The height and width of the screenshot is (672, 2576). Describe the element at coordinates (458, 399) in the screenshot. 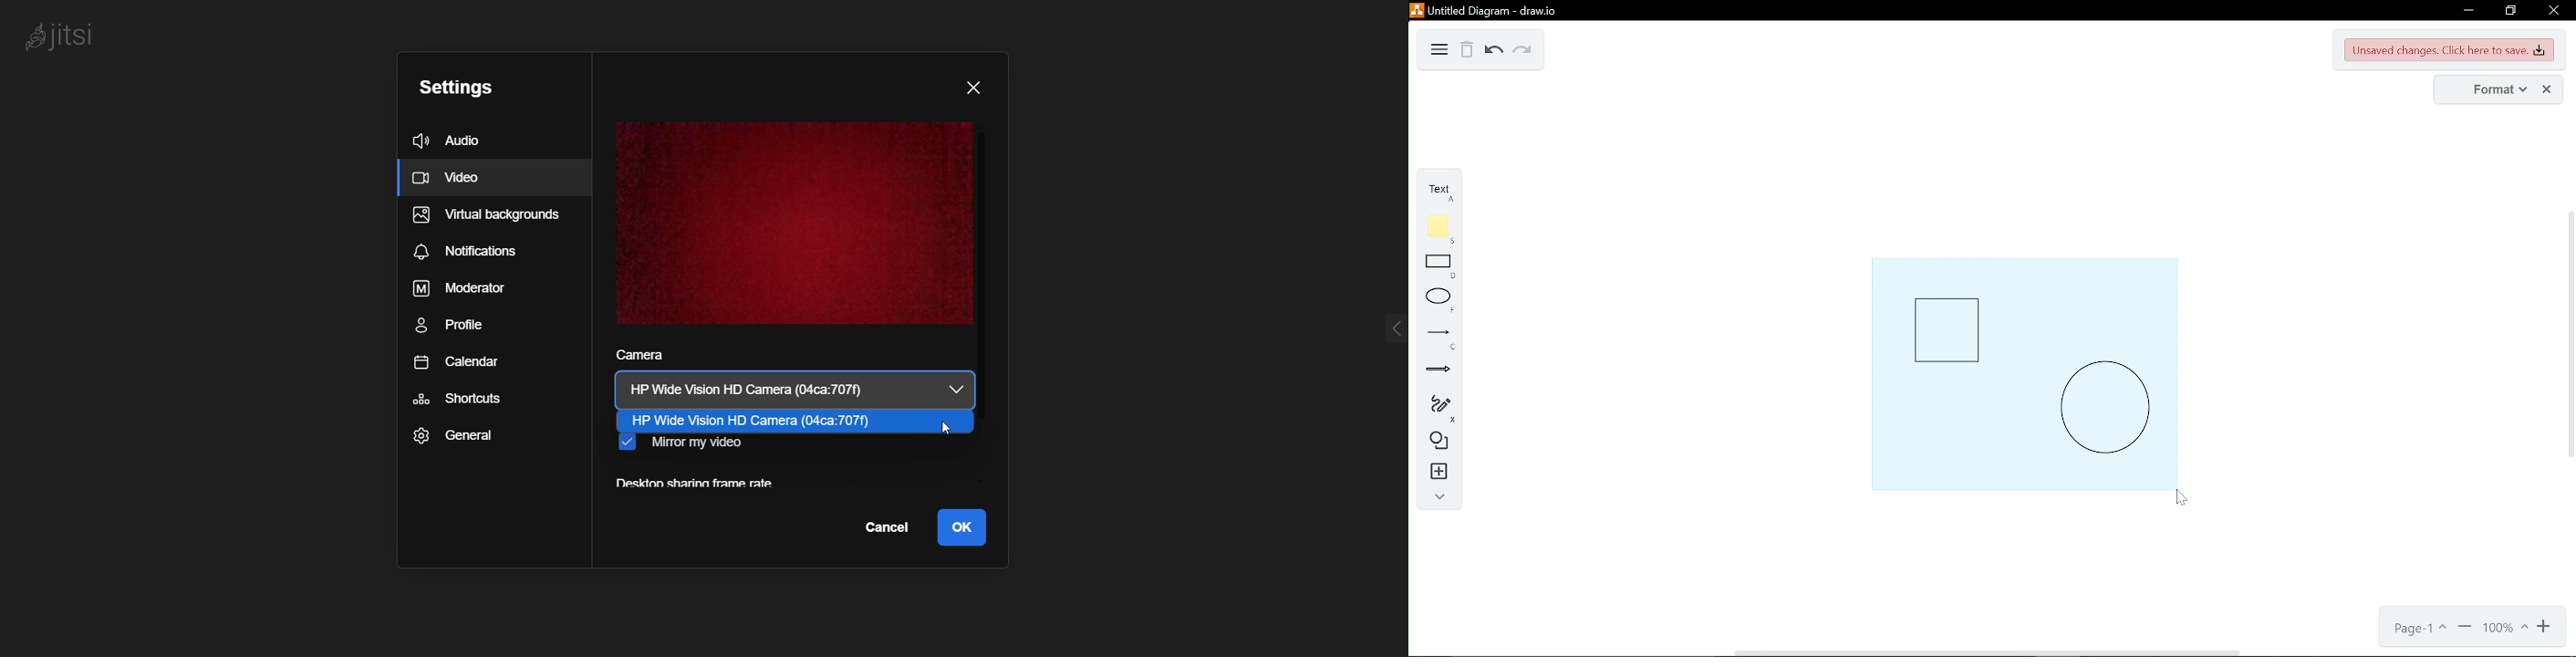

I see `shortcuts` at that location.